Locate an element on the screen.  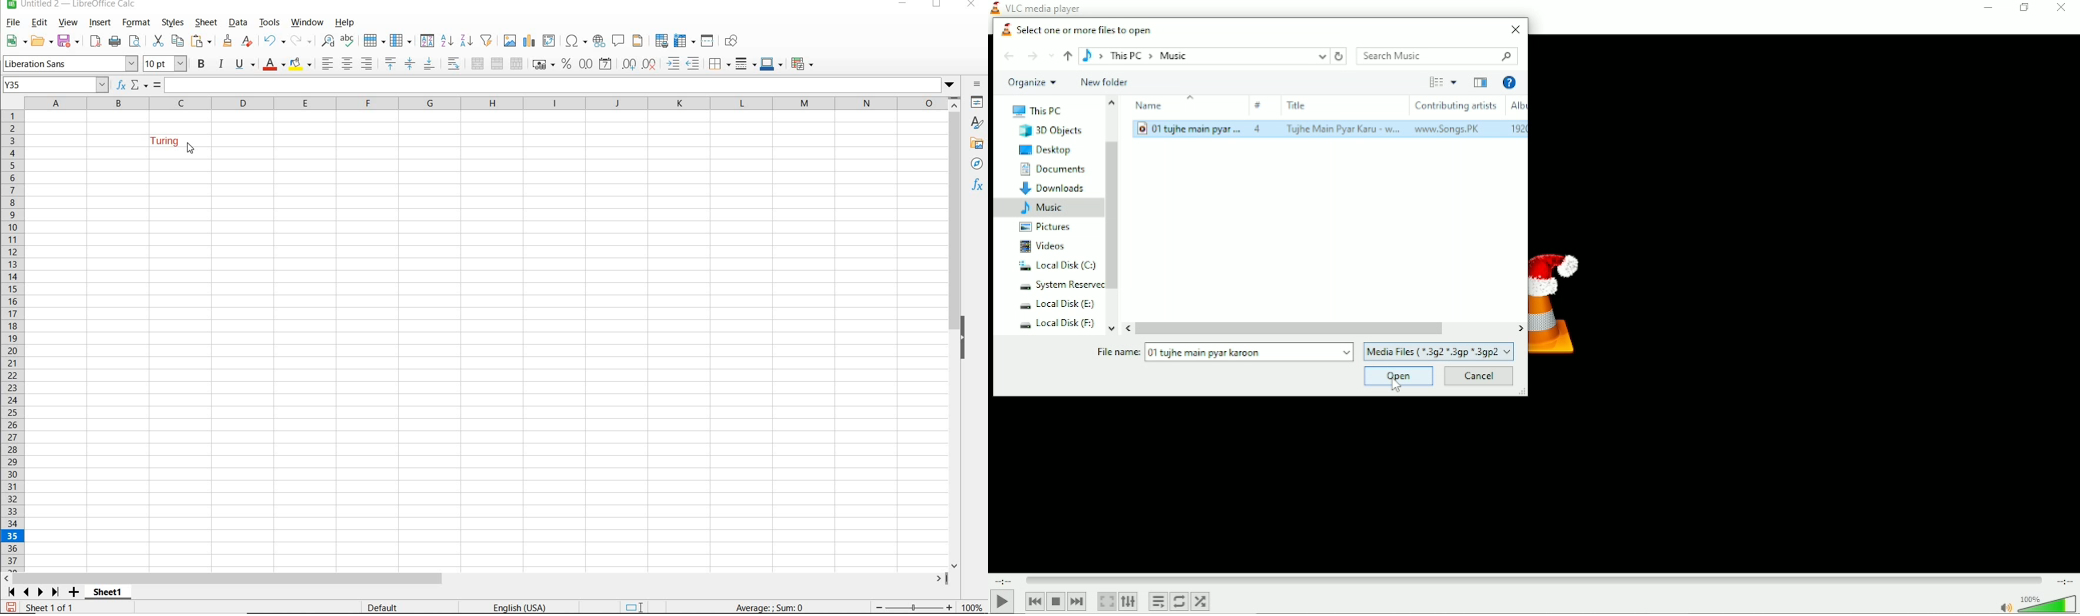
SELECT FUNCTION is located at coordinates (139, 85).